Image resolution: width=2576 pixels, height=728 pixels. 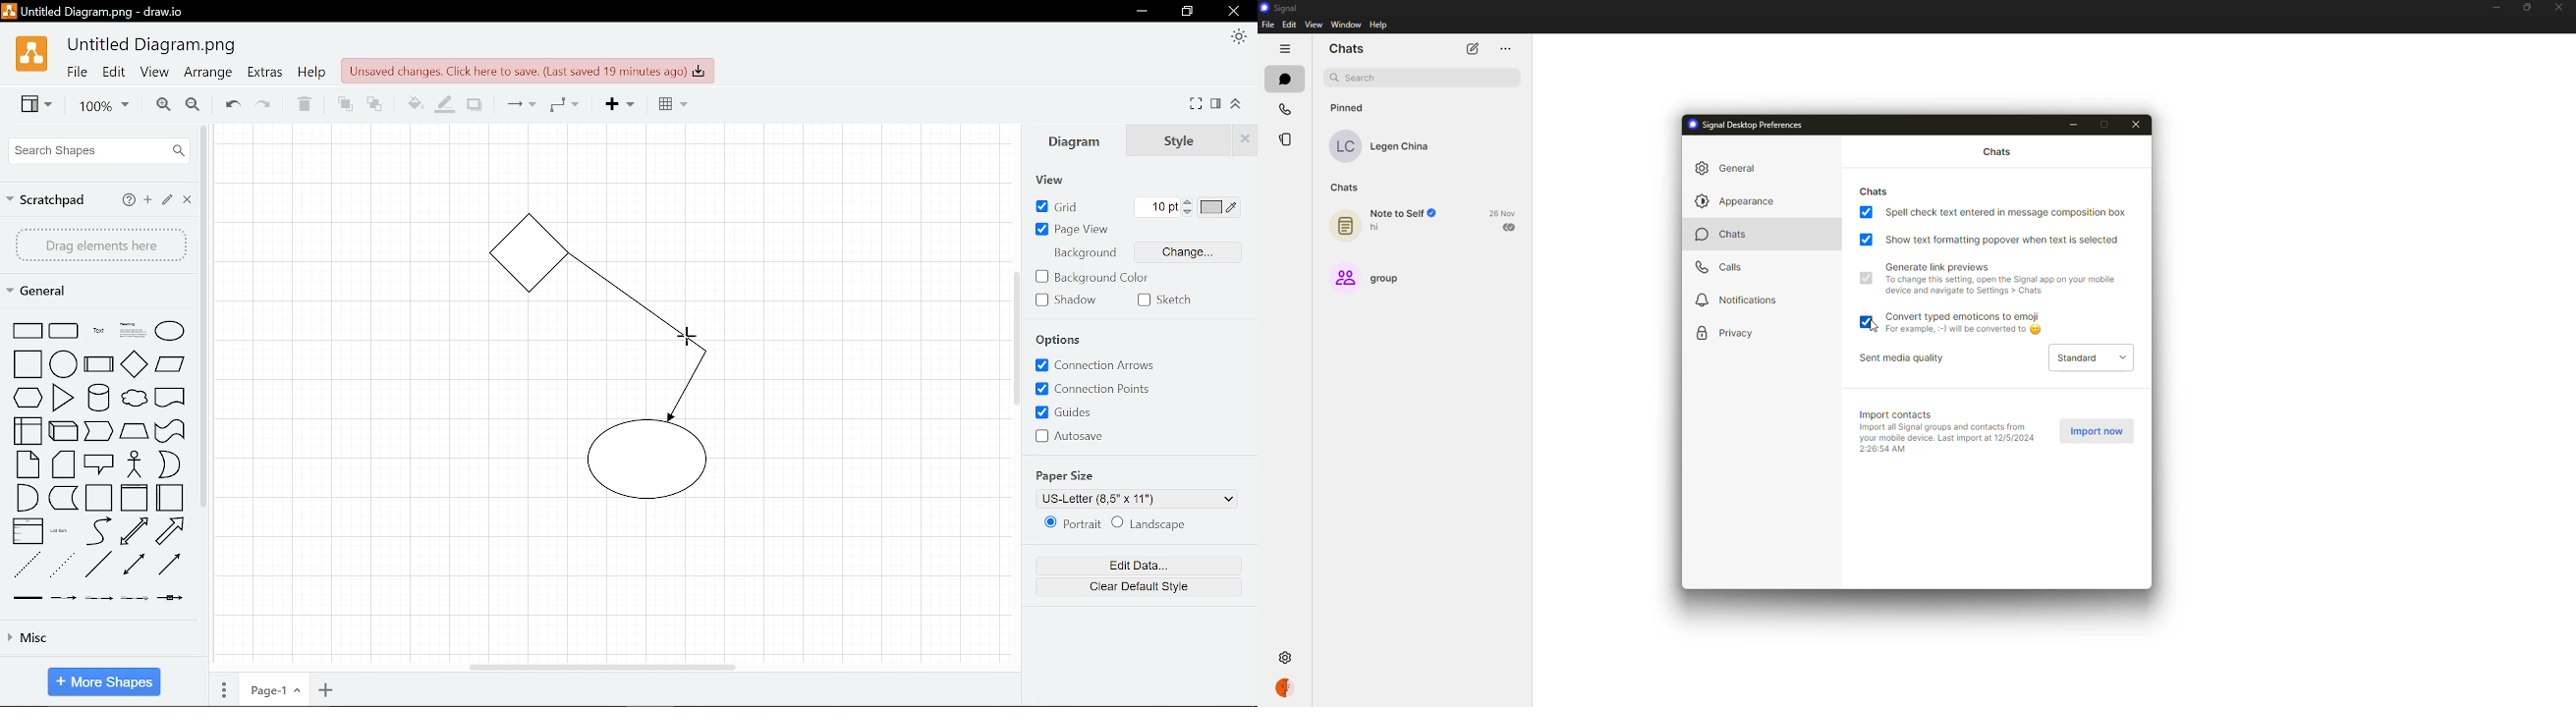 I want to click on Current grid distribution, so click(x=1156, y=208).